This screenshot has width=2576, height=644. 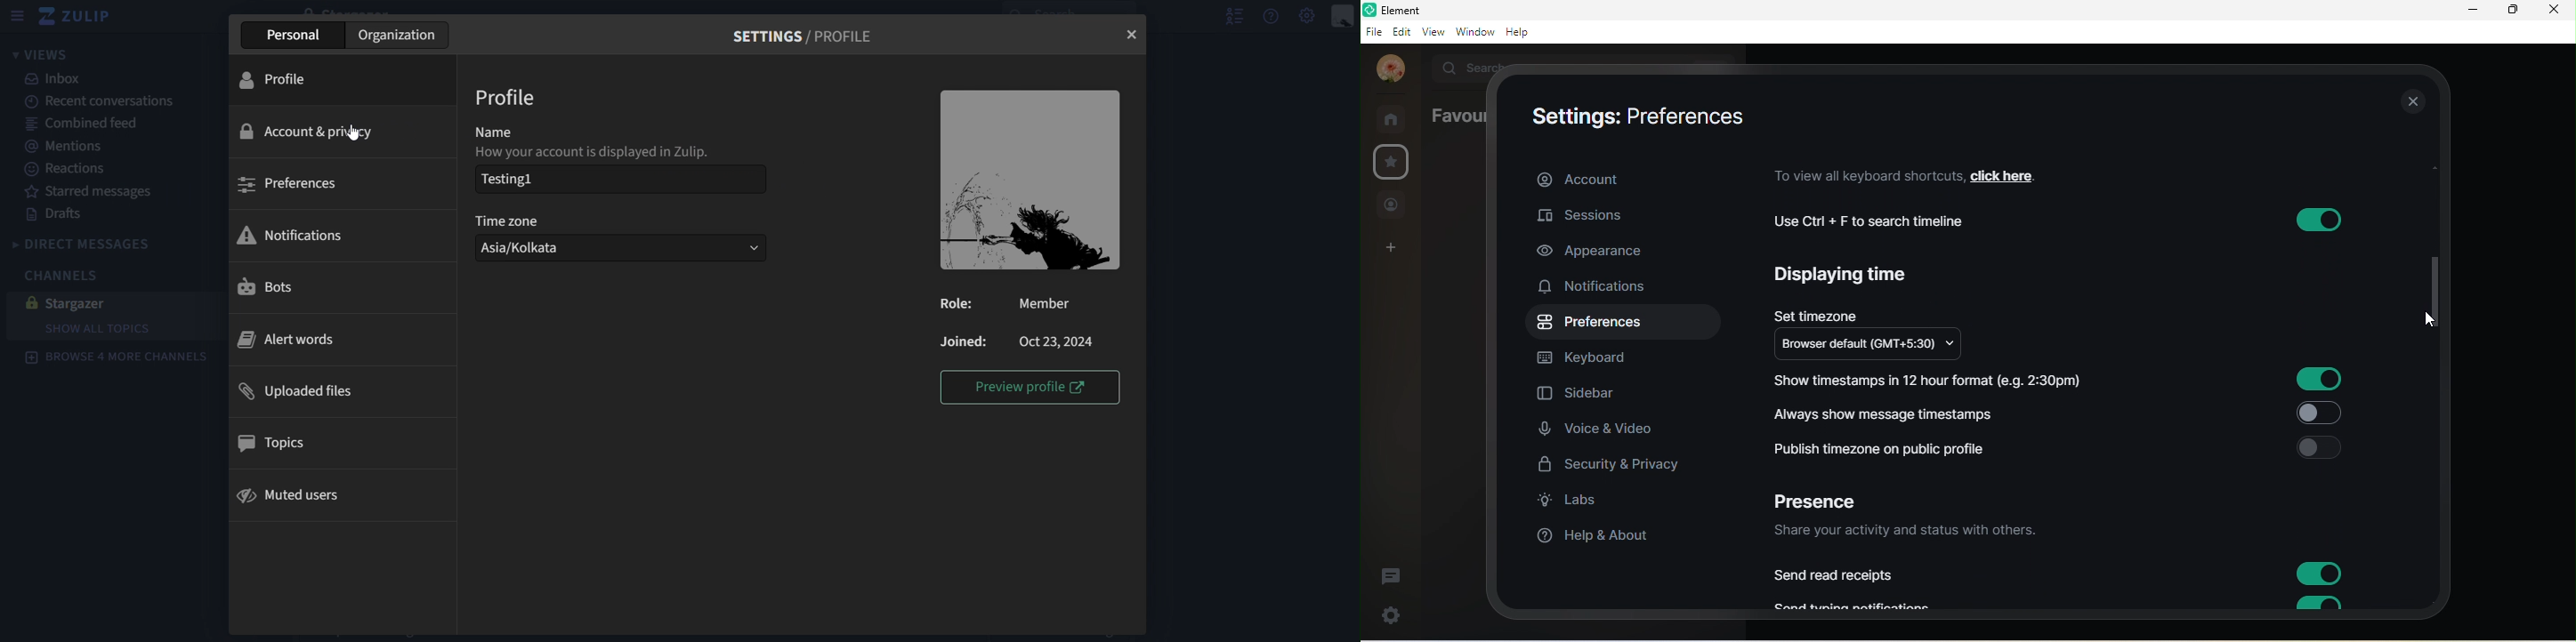 What do you see at coordinates (2320, 447) in the screenshot?
I see `button` at bounding box center [2320, 447].